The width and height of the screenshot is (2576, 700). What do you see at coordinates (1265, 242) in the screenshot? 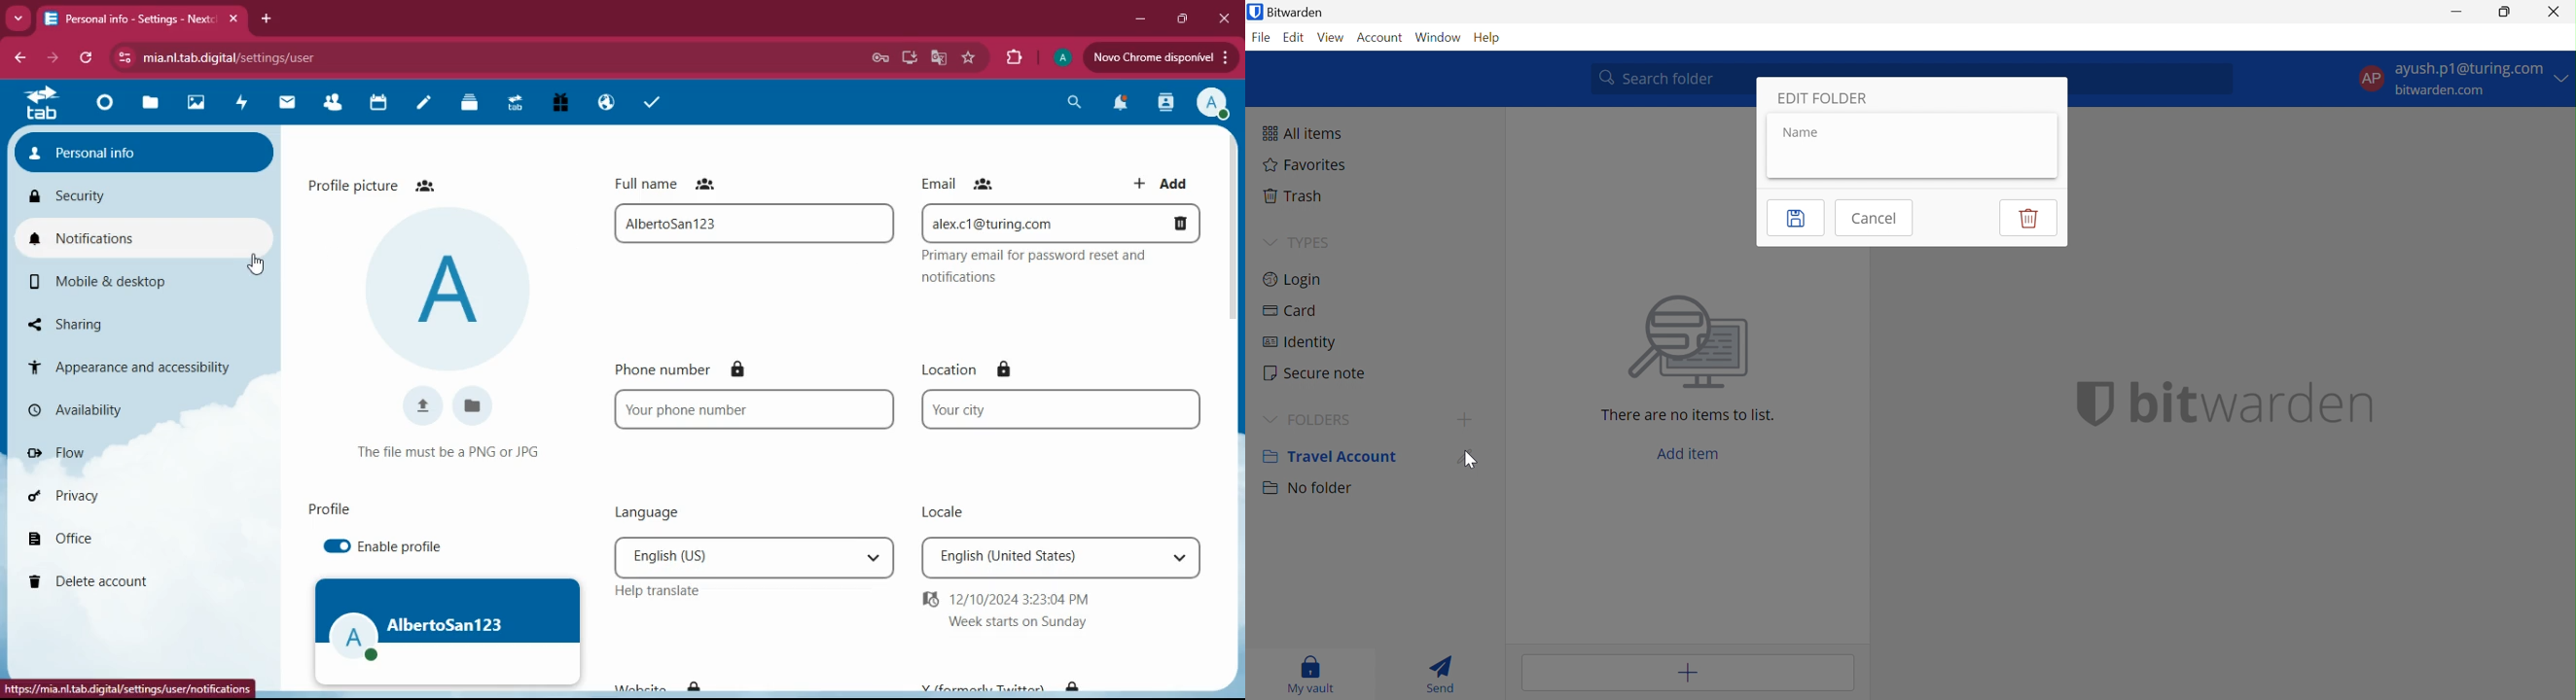
I see `Drop Down` at bounding box center [1265, 242].